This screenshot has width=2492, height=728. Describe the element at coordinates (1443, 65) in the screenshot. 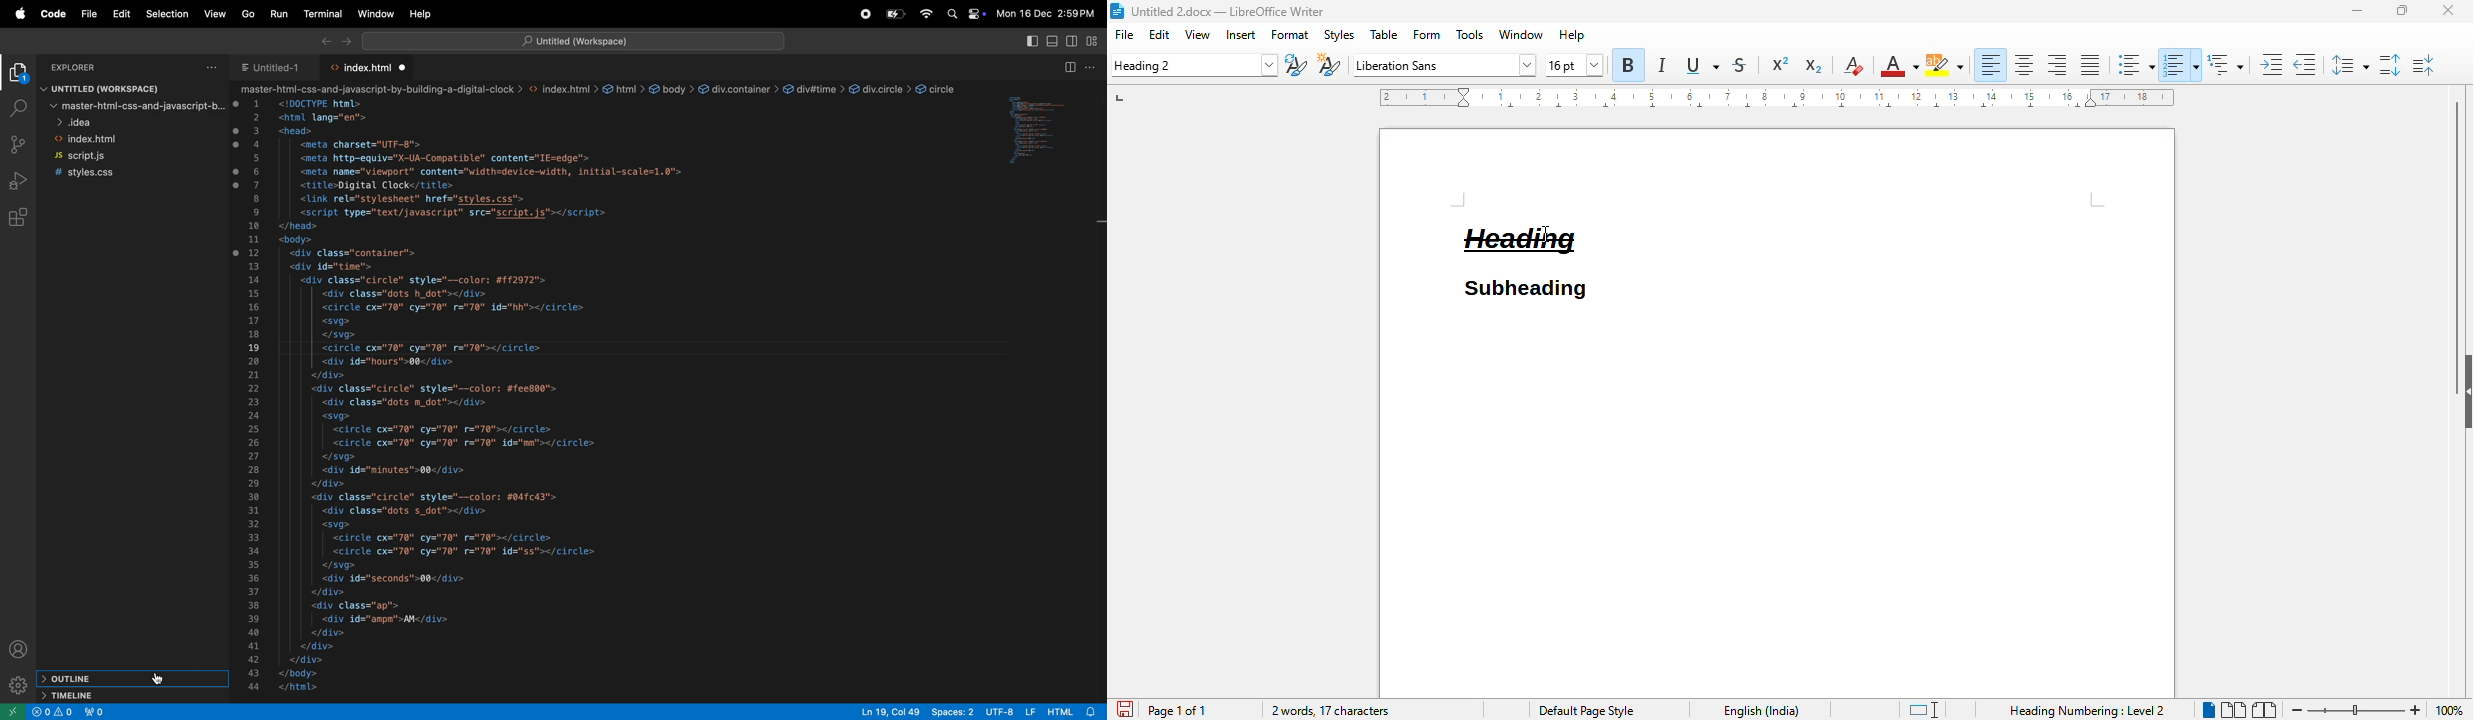

I see `font name` at that location.